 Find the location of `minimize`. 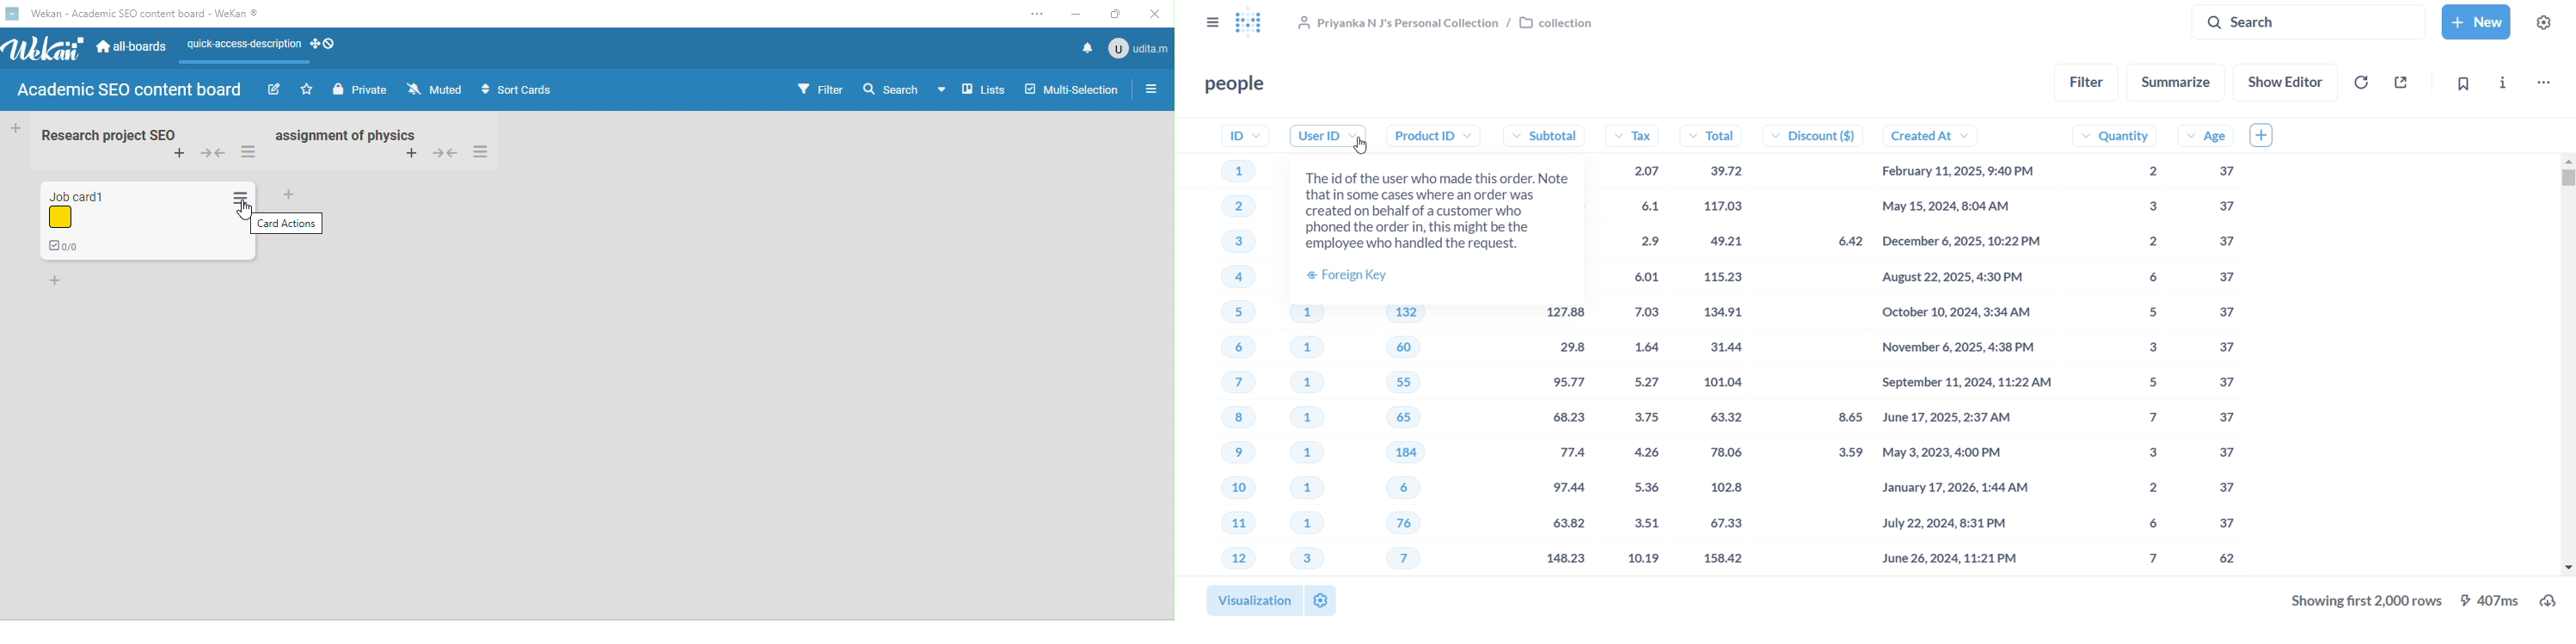

minimize is located at coordinates (1082, 13).